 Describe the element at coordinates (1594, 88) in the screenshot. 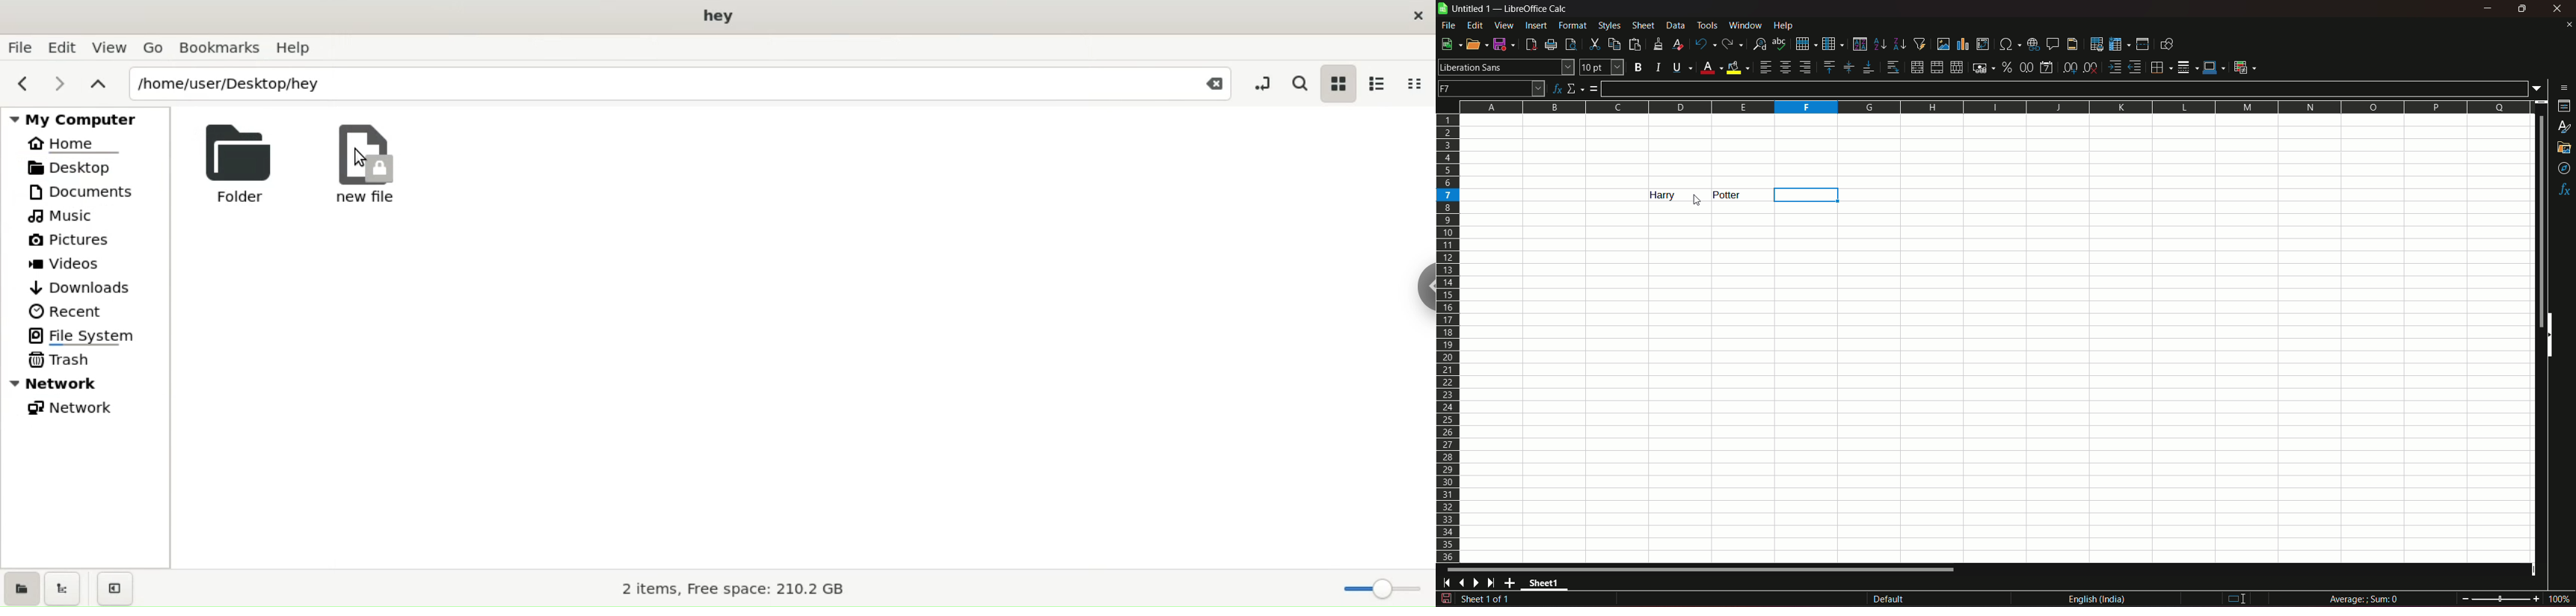

I see `formula` at that location.